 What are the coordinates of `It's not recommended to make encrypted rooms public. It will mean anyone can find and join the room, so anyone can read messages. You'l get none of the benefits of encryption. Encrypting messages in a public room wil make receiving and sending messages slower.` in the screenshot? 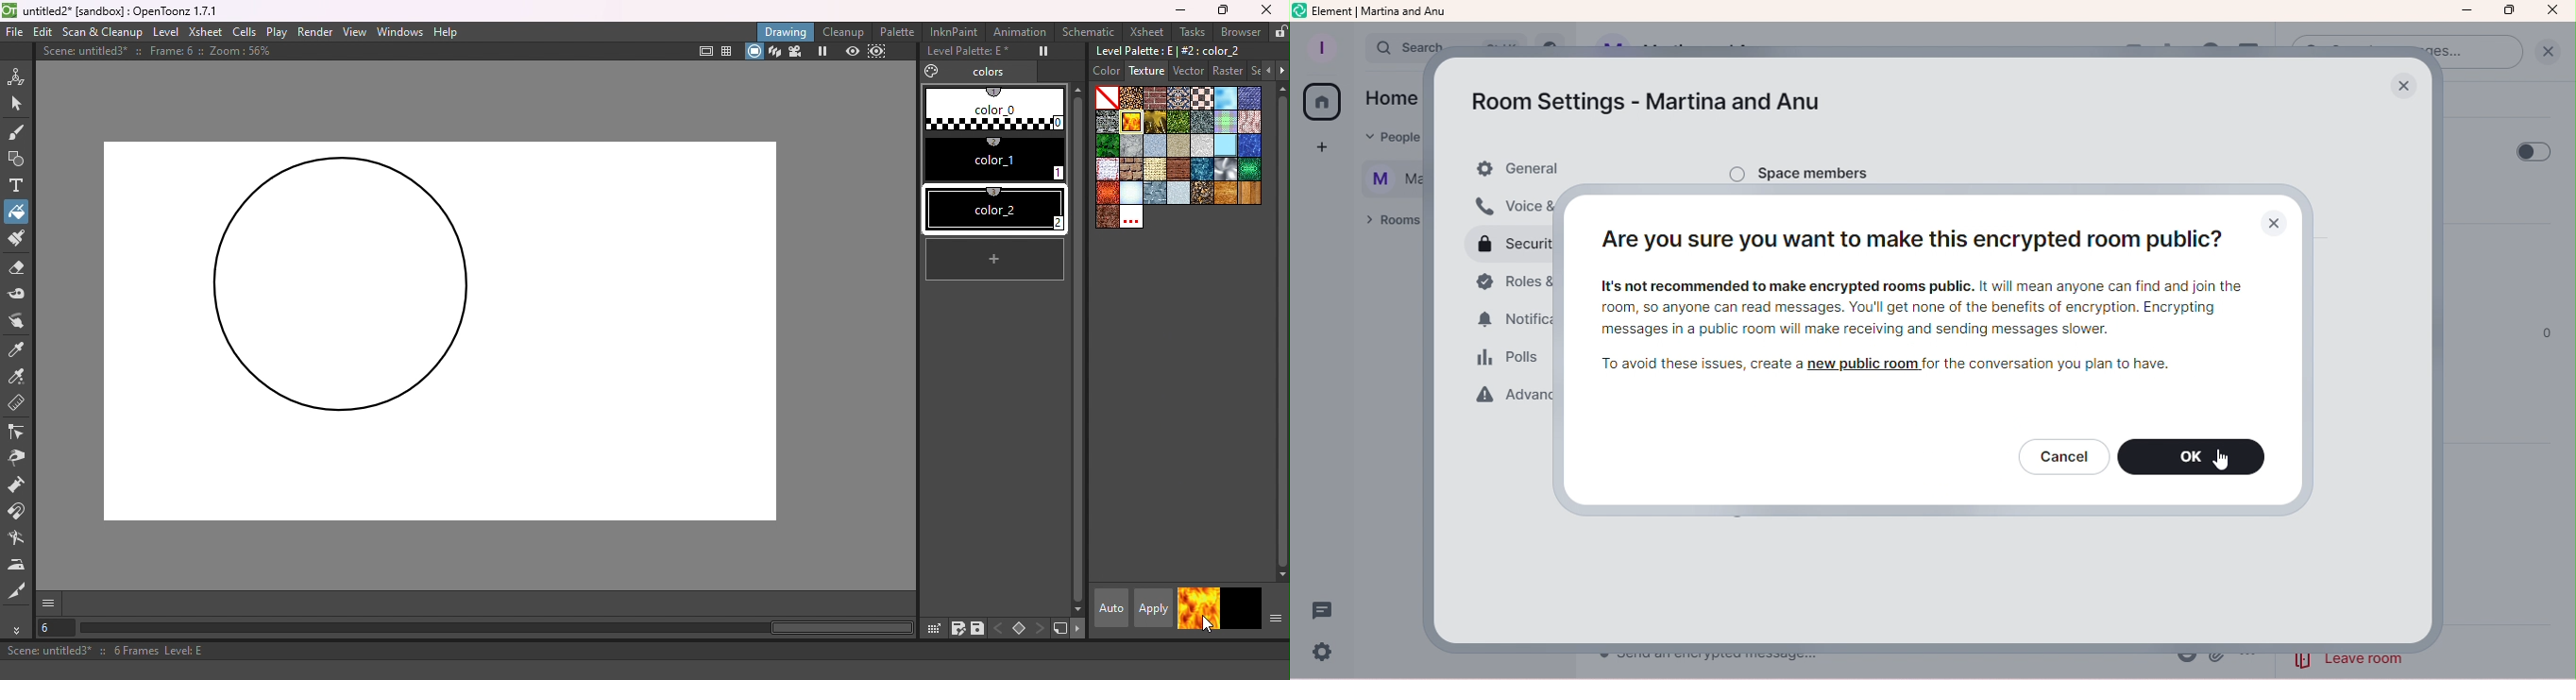 It's located at (1911, 303).